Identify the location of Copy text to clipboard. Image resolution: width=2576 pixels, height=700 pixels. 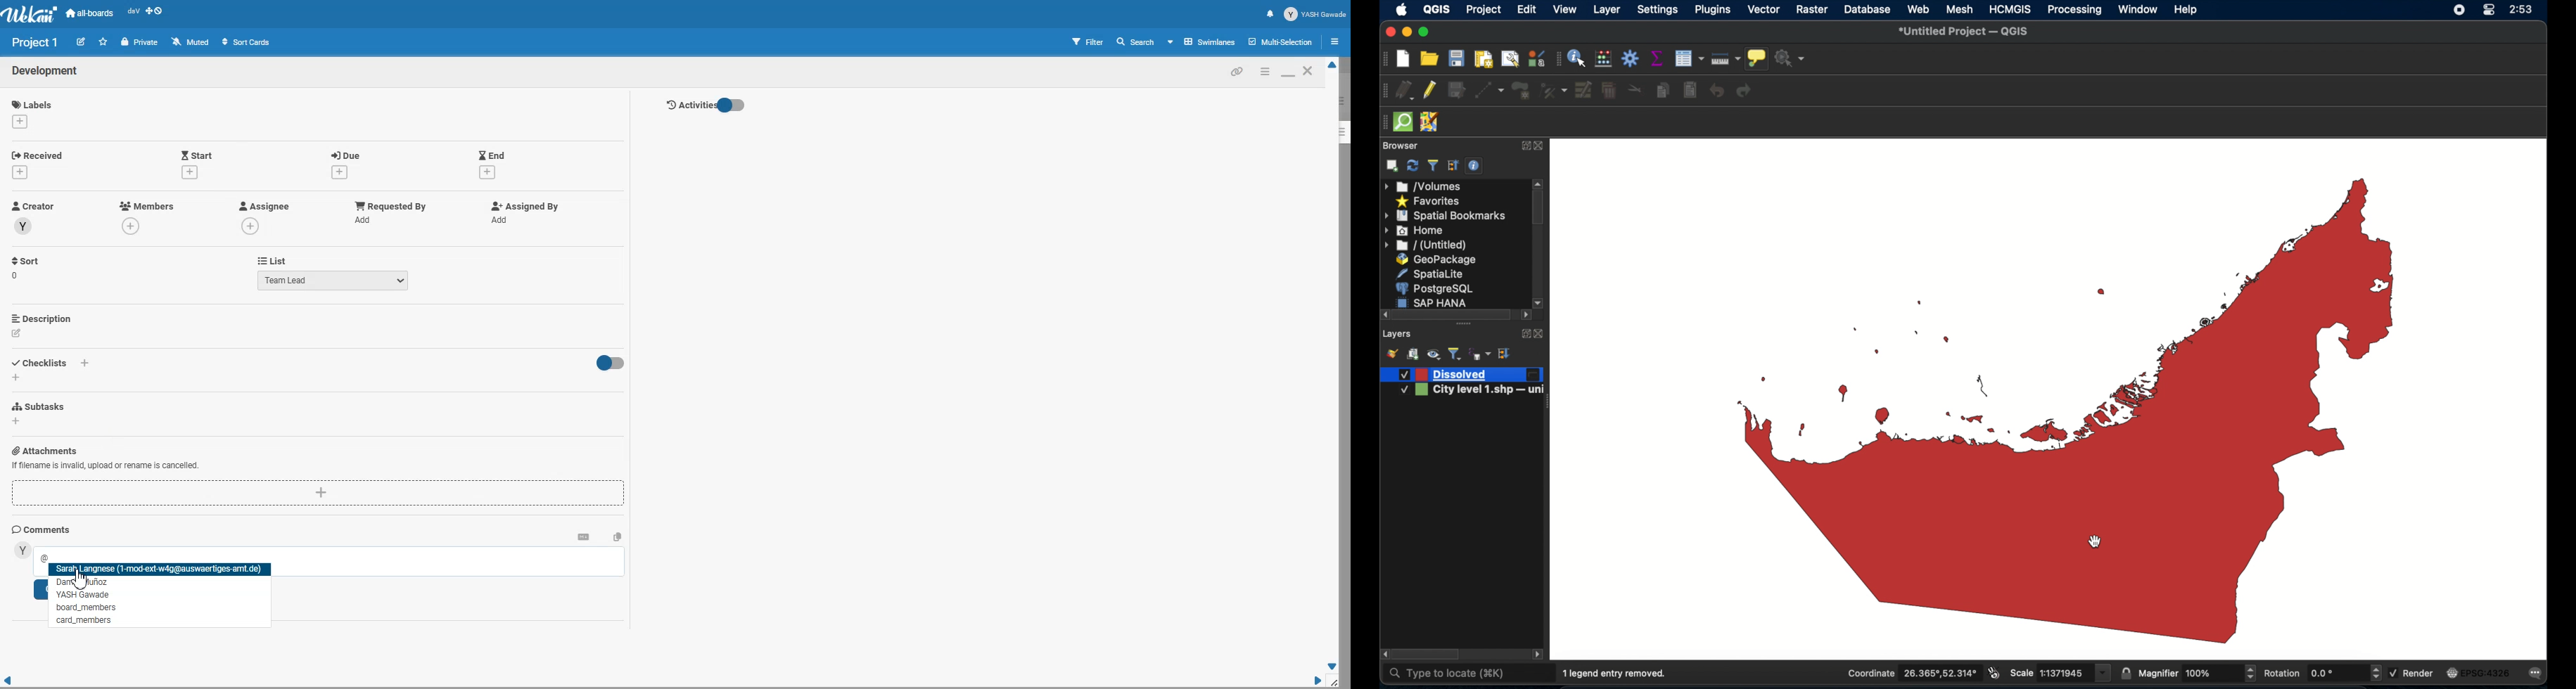
(618, 536).